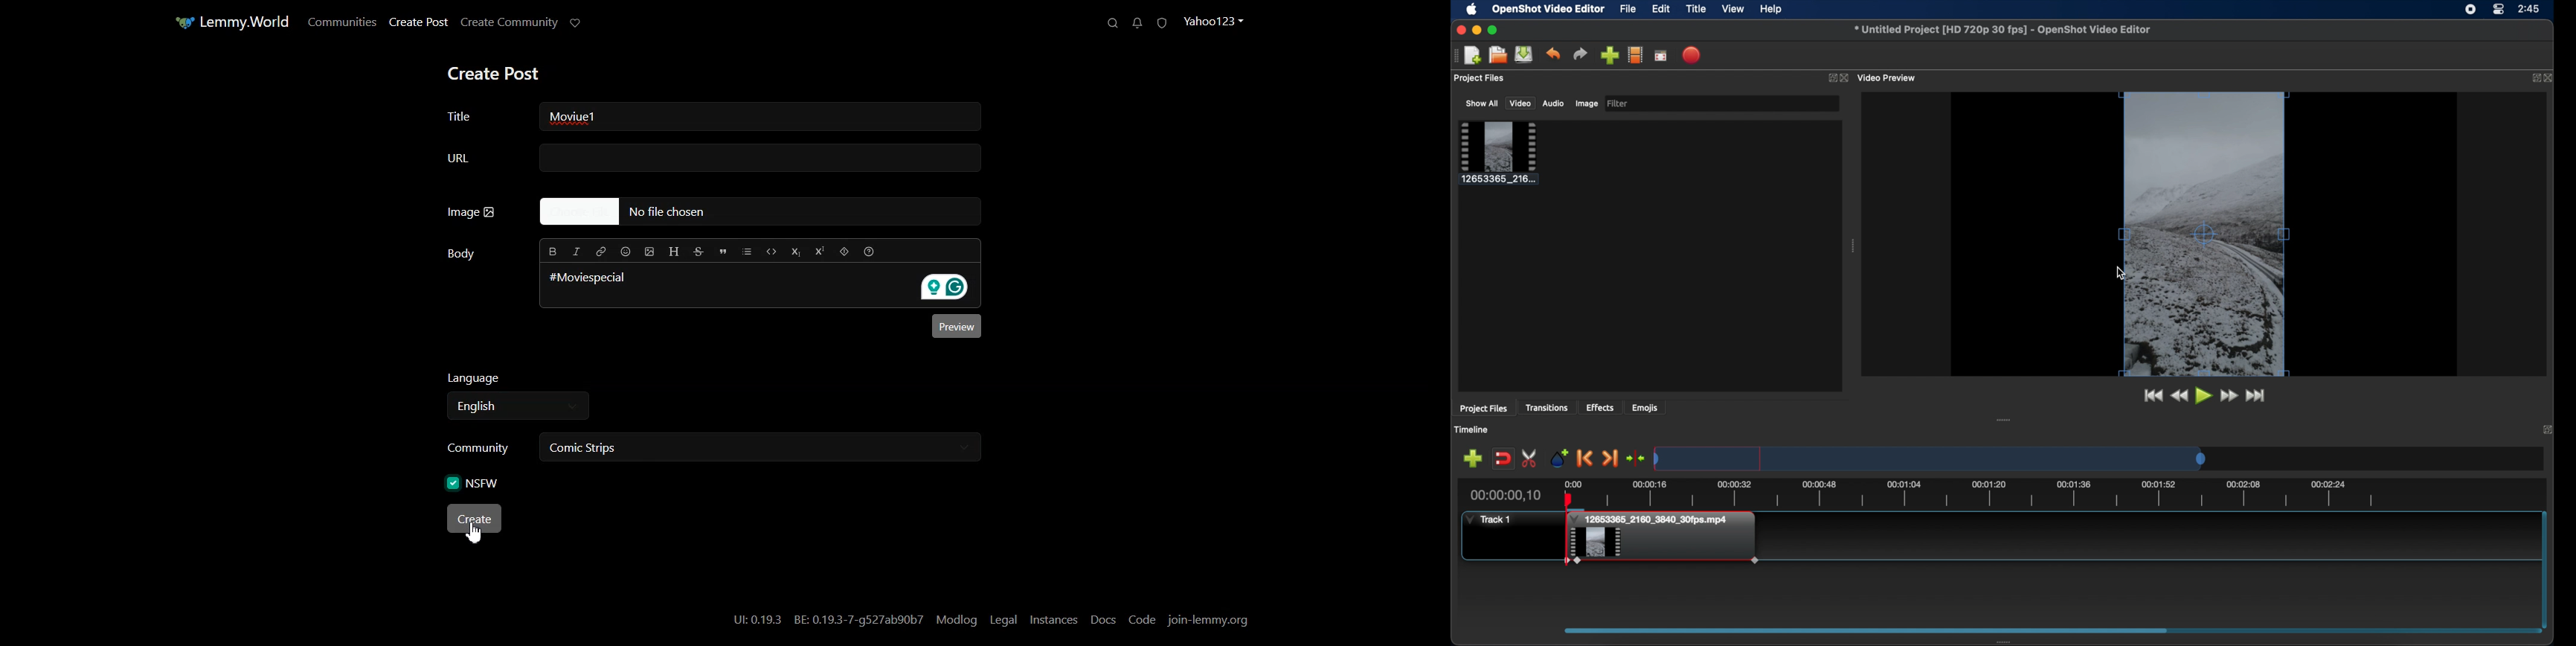 The height and width of the screenshot is (672, 2576). What do you see at coordinates (595, 118) in the screenshot?
I see `Moviue1` at bounding box center [595, 118].